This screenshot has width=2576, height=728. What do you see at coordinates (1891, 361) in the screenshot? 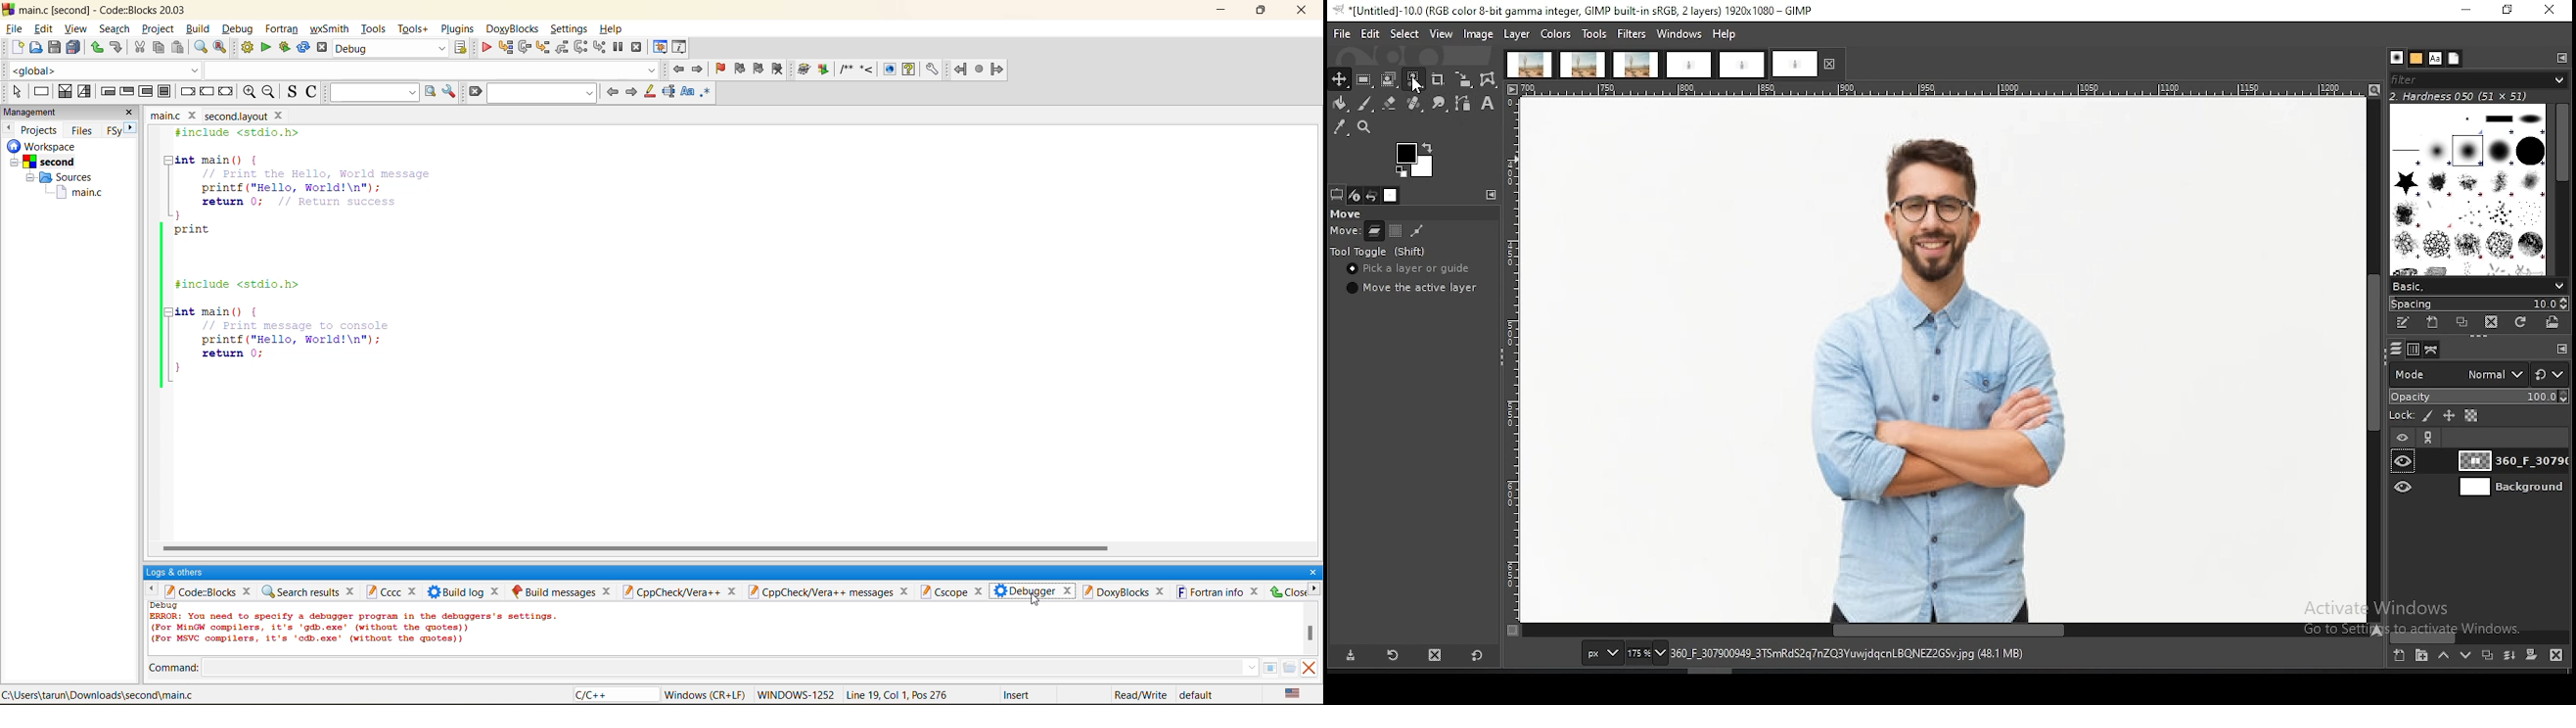
I see `image` at bounding box center [1891, 361].